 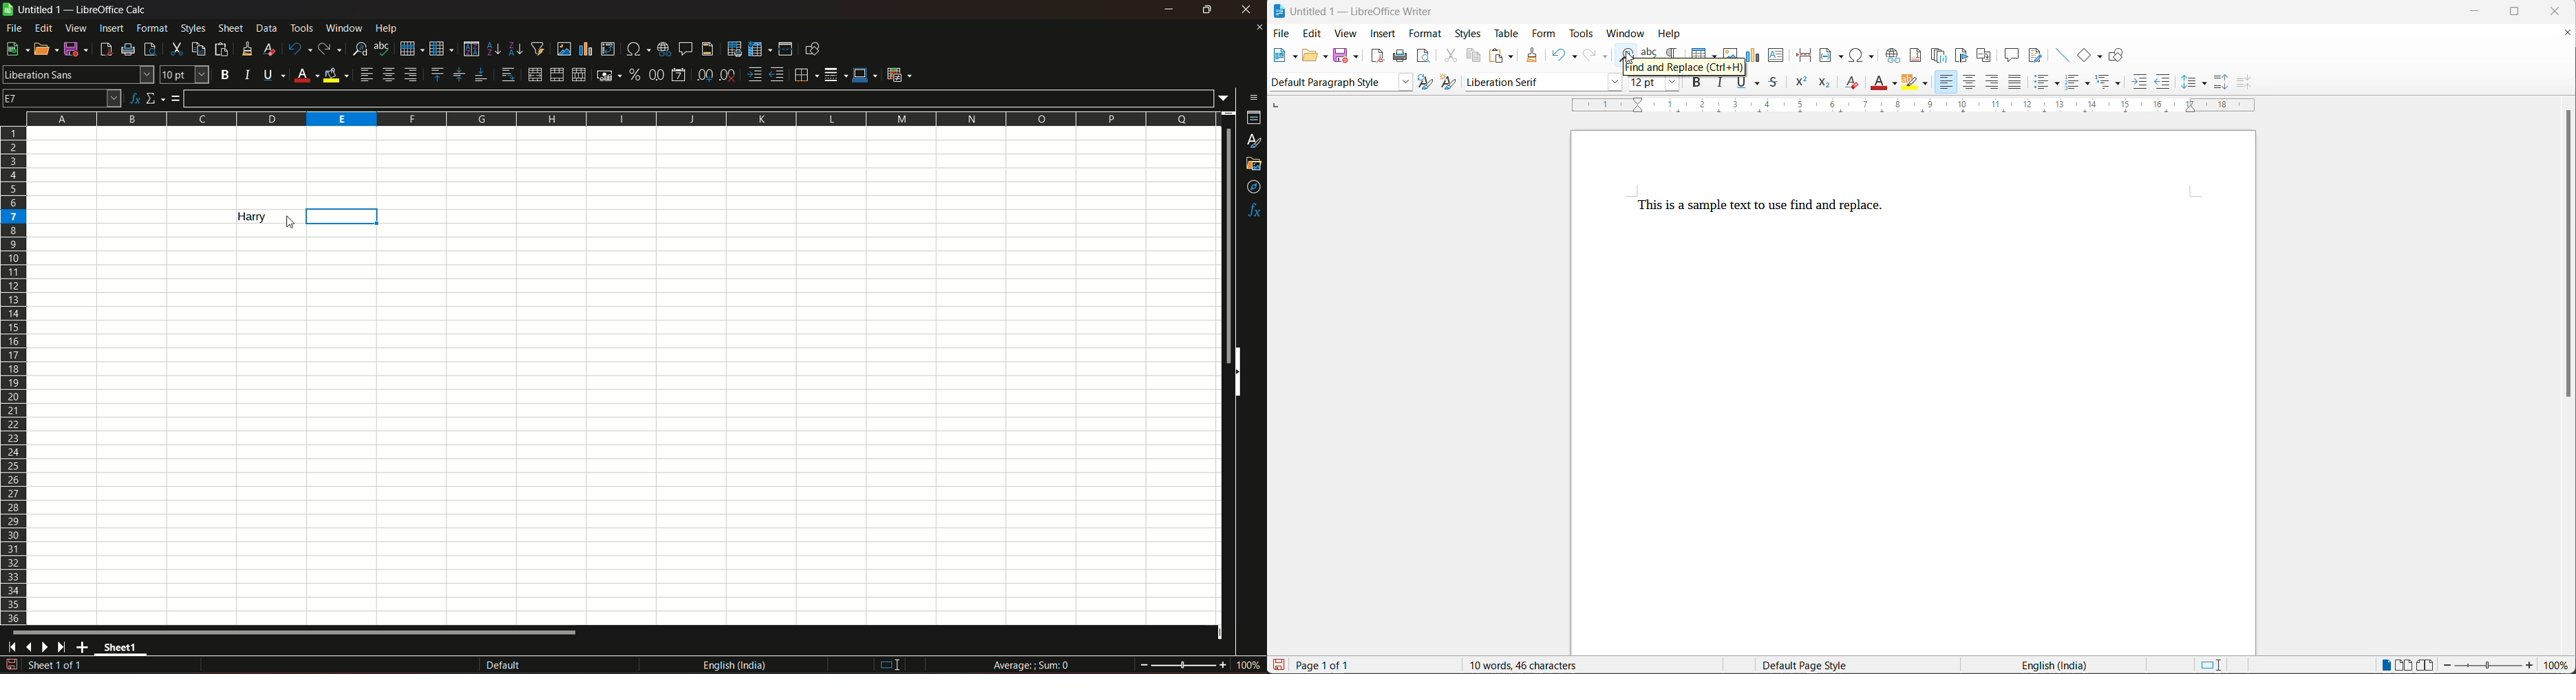 I want to click on update selected style, so click(x=1426, y=83).